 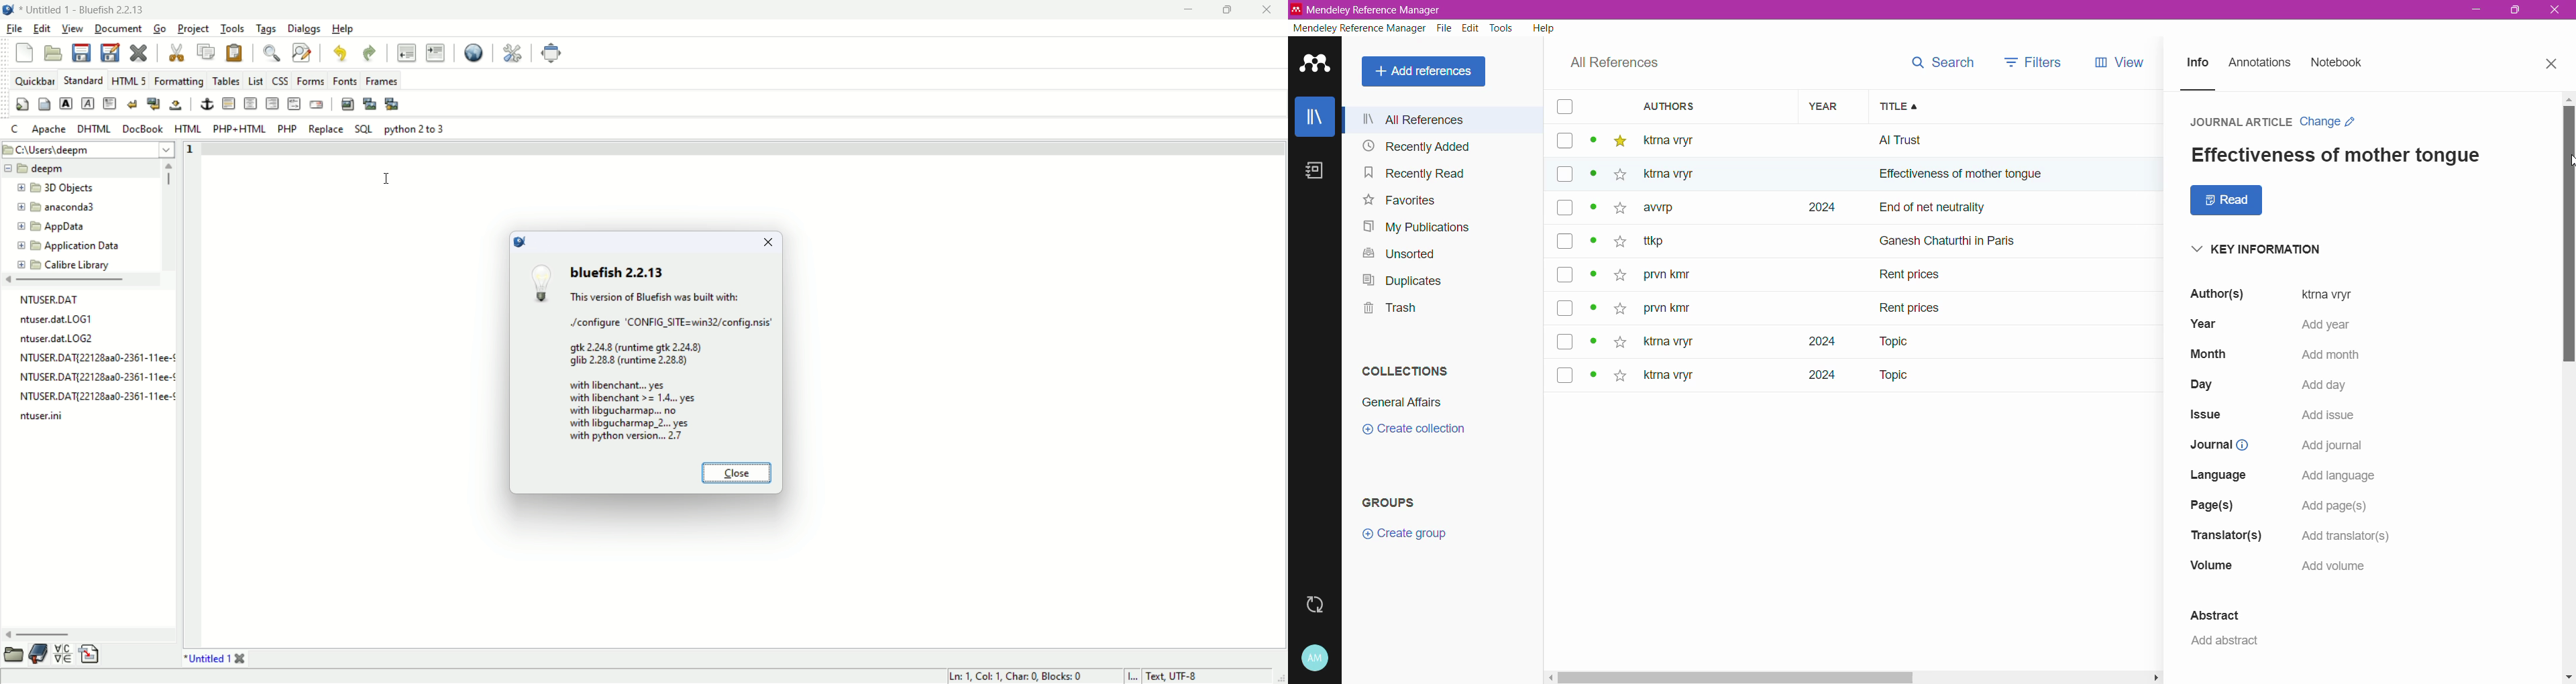 What do you see at coordinates (405, 54) in the screenshot?
I see `unindent` at bounding box center [405, 54].